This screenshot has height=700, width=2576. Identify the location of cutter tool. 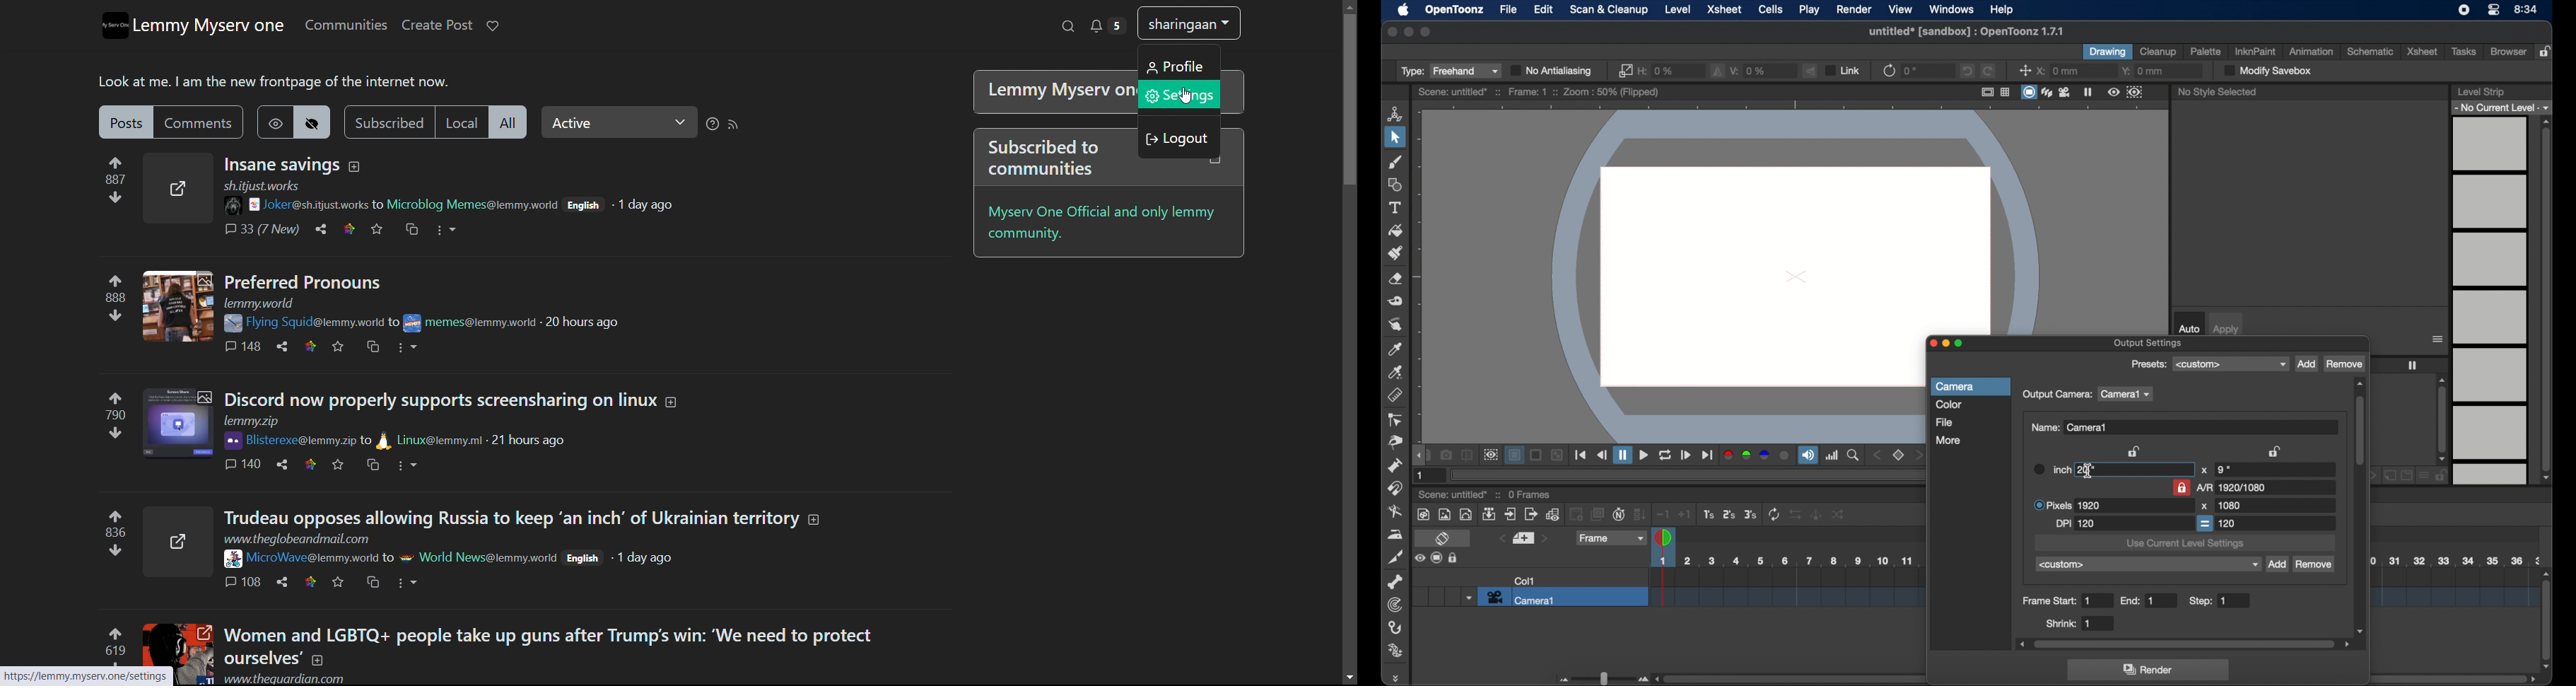
(1396, 558).